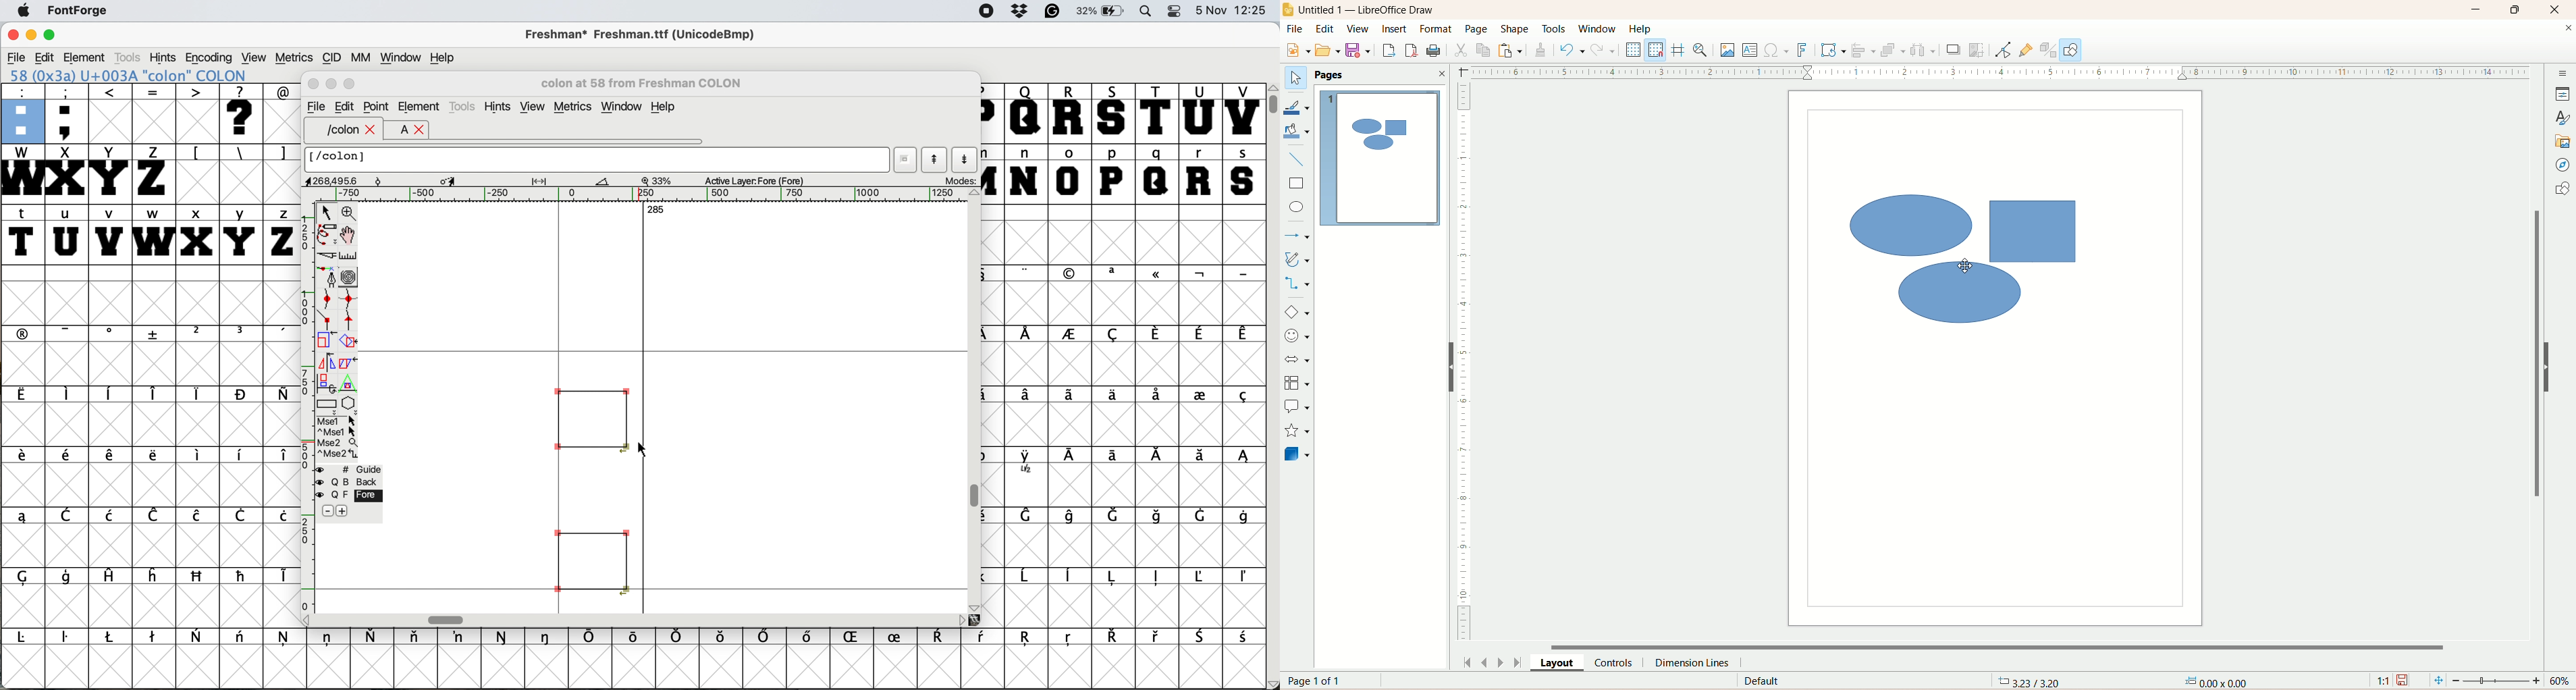  I want to click on a, so click(398, 130).